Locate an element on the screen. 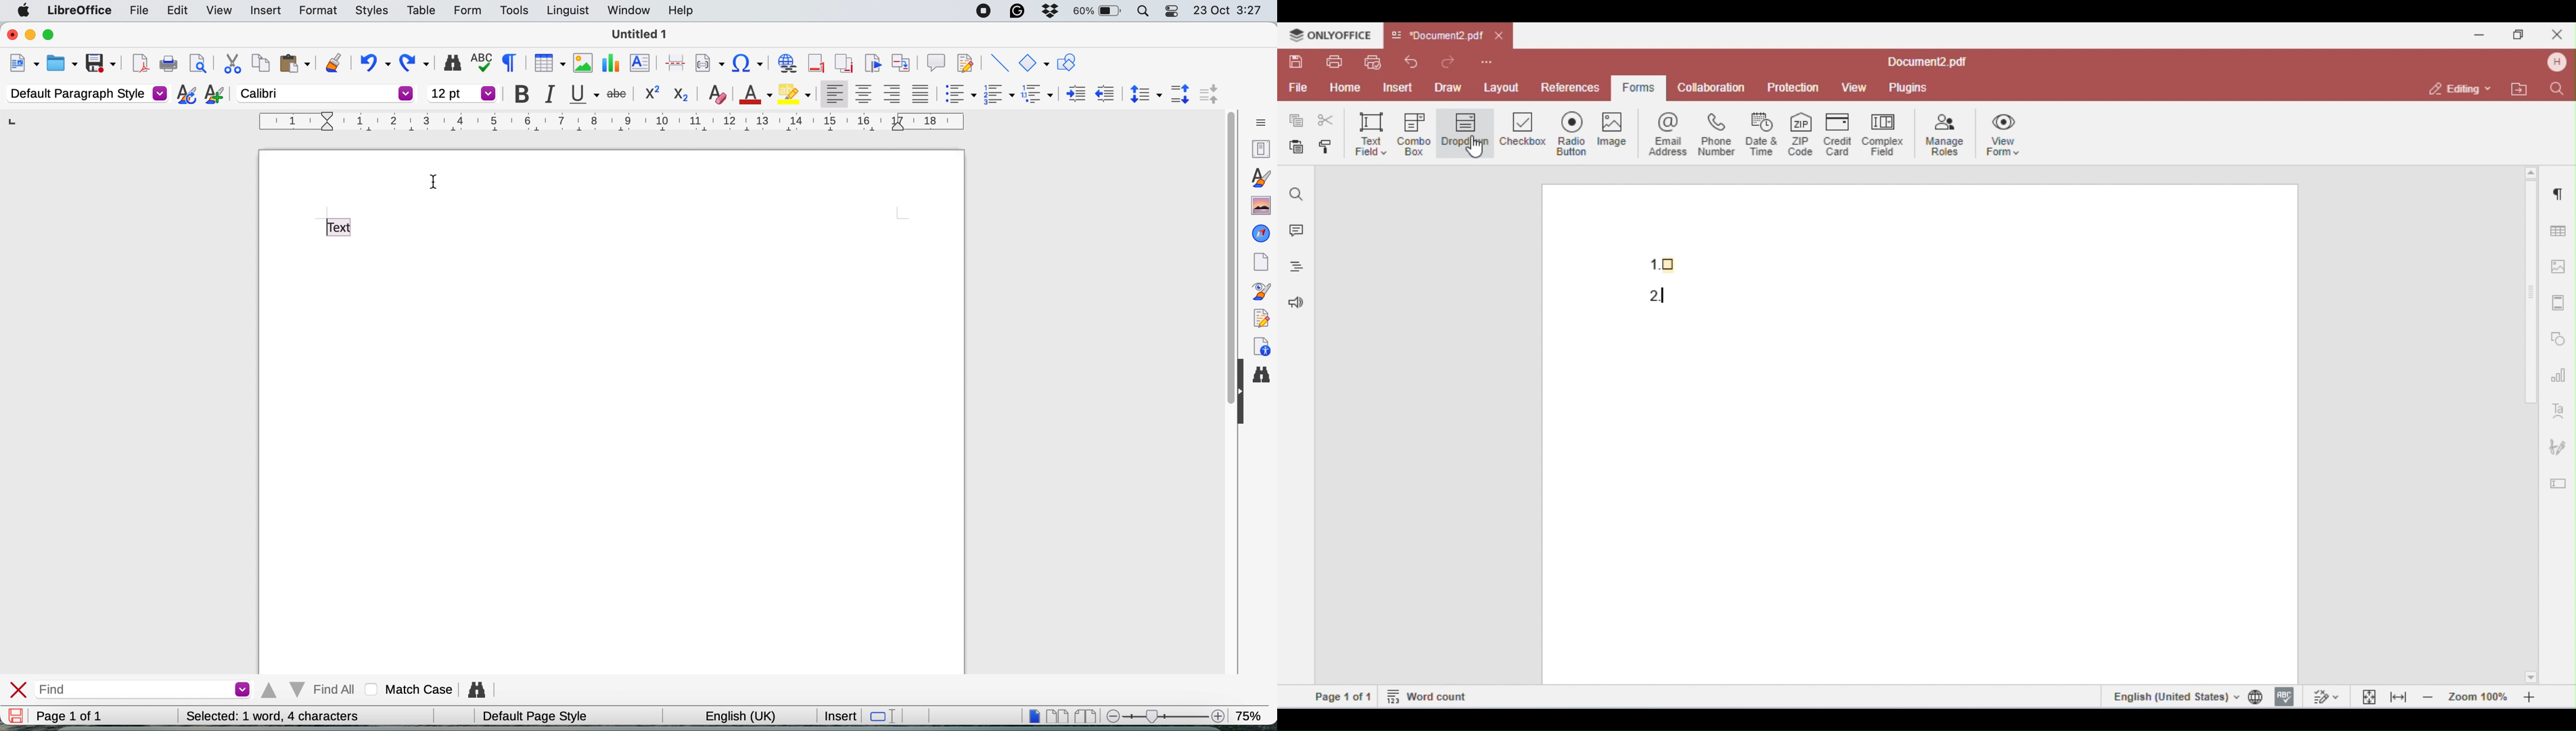 The height and width of the screenshot is (756, 2576). toggle formatting marks is located at coordinates (508, 63).